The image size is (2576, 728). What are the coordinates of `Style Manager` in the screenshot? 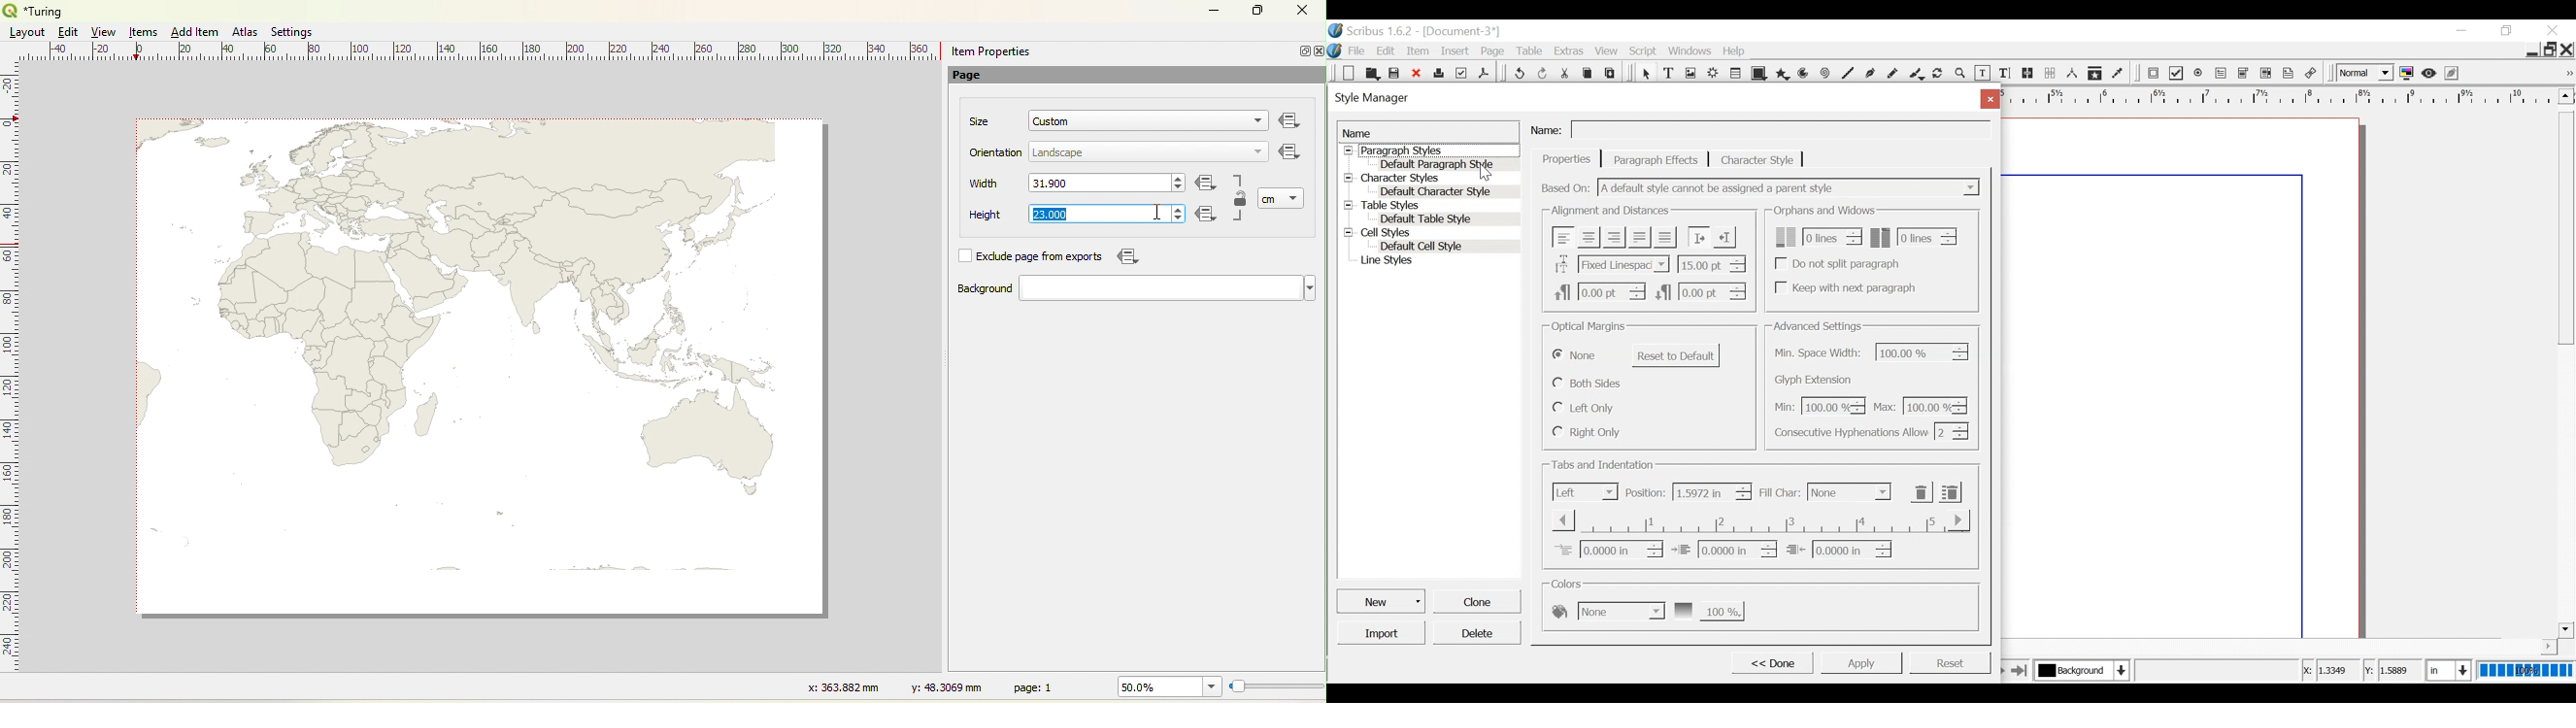 It's located at (1647, 100).